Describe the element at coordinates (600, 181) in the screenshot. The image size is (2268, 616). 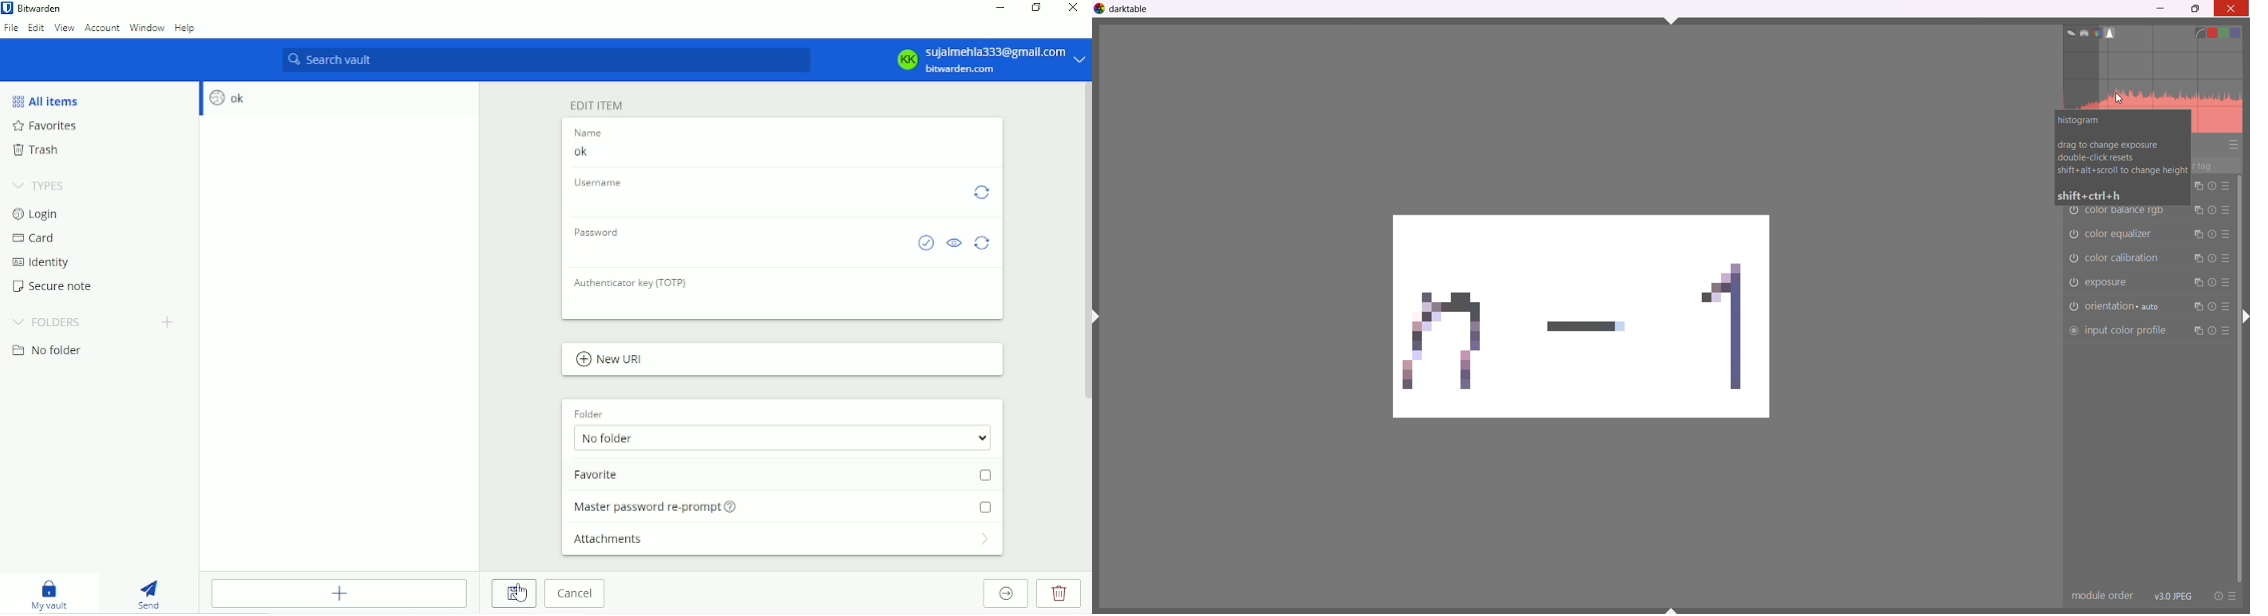
I see `Username` at that location.